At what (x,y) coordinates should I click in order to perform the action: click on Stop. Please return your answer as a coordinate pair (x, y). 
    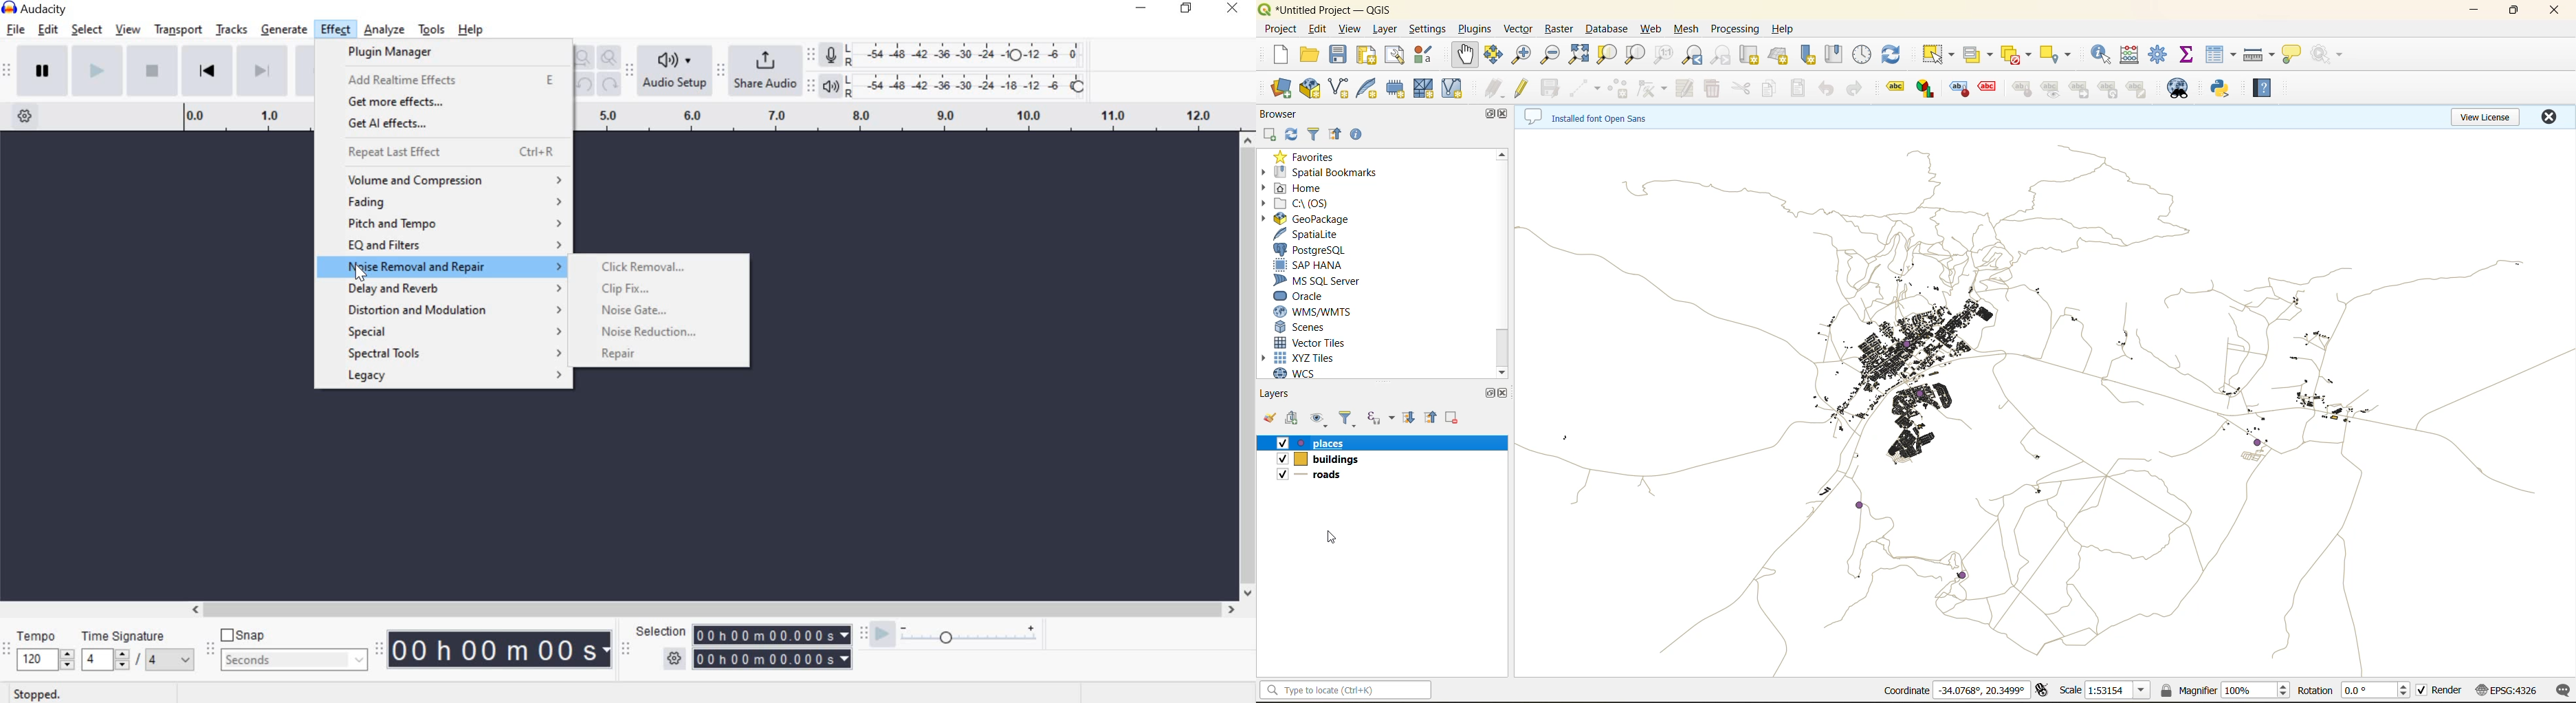
    Looking at the image, I should click on (150, 73).